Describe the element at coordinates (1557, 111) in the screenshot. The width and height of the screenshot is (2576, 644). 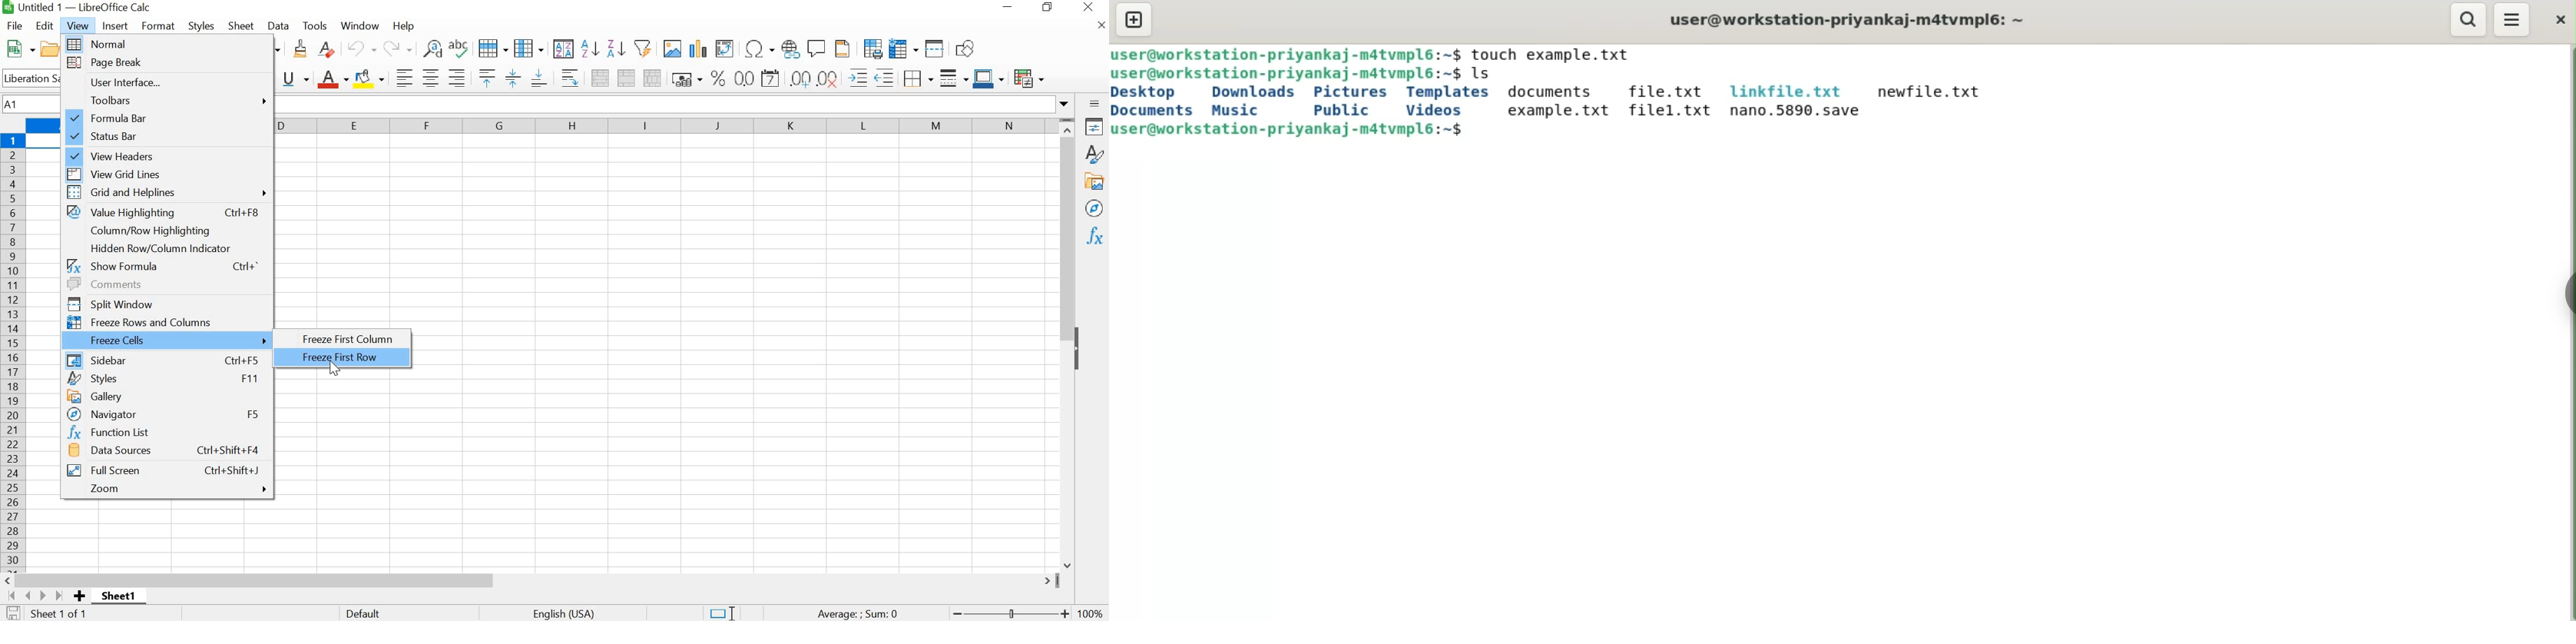
I see `example` at that location.